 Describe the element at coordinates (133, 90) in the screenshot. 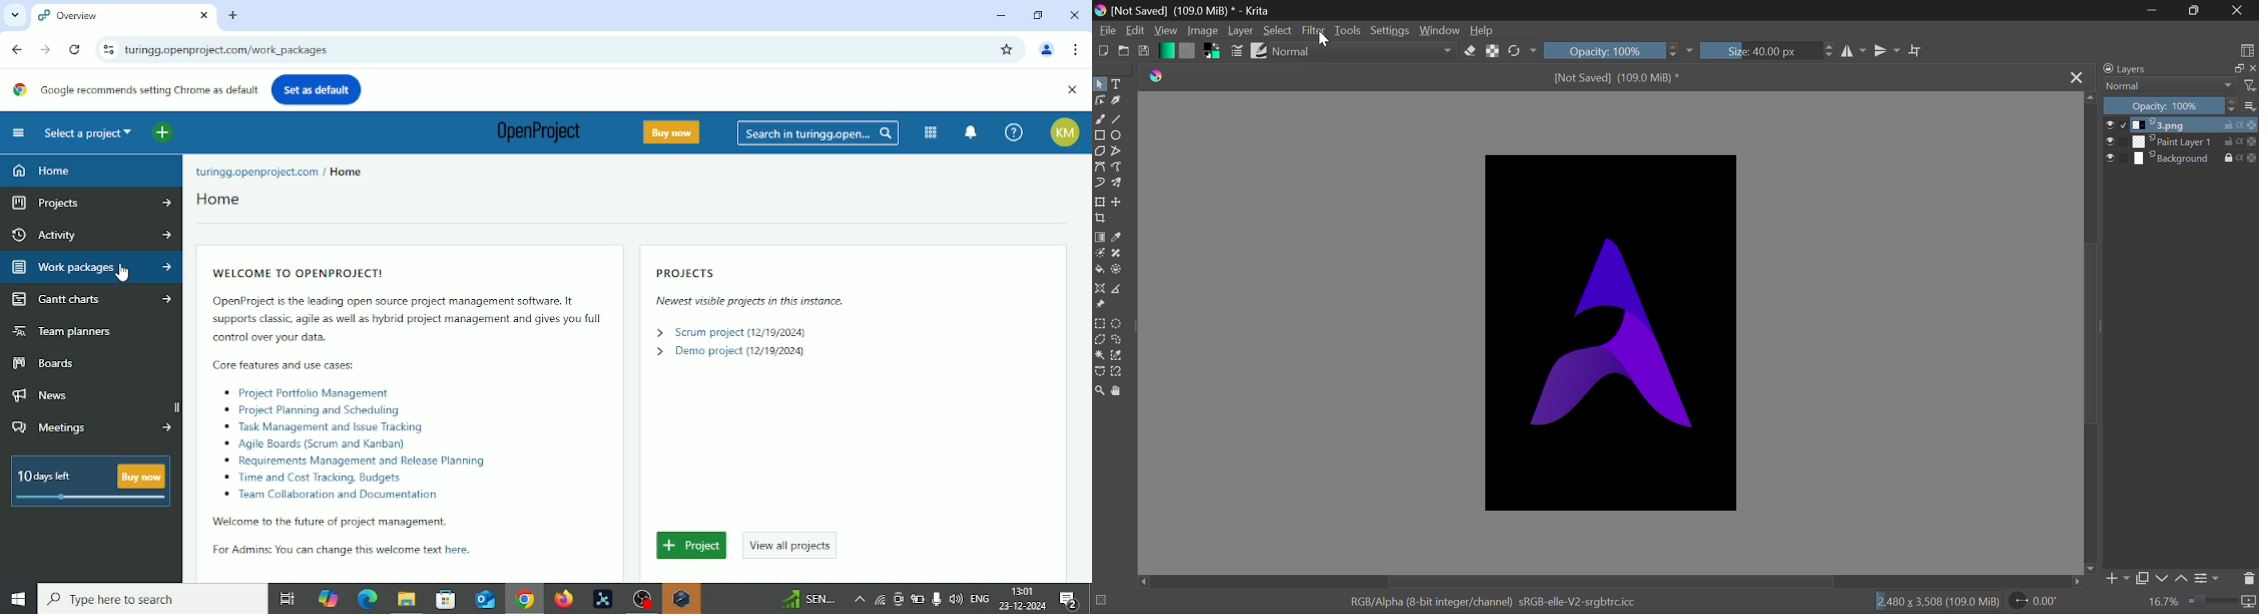

I see `Google recommends setting Chrome as default` at that location.